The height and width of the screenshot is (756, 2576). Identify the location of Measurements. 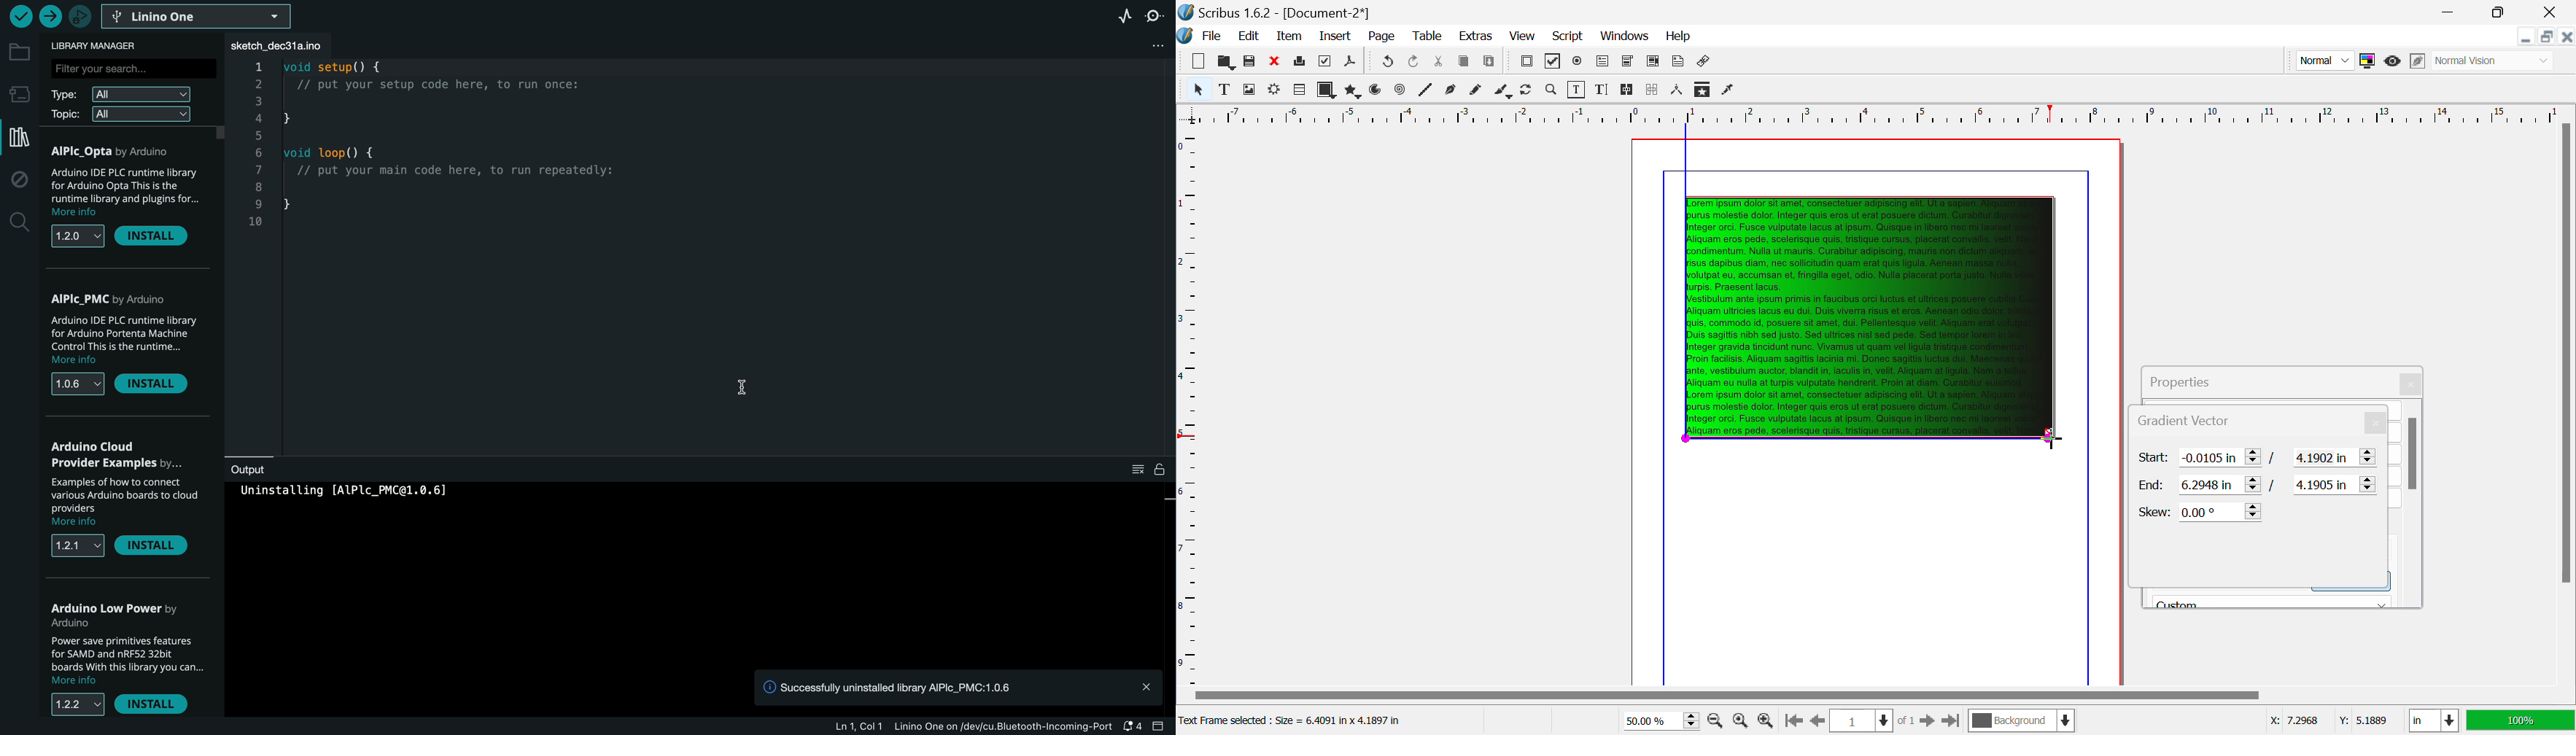
(1678, 91).